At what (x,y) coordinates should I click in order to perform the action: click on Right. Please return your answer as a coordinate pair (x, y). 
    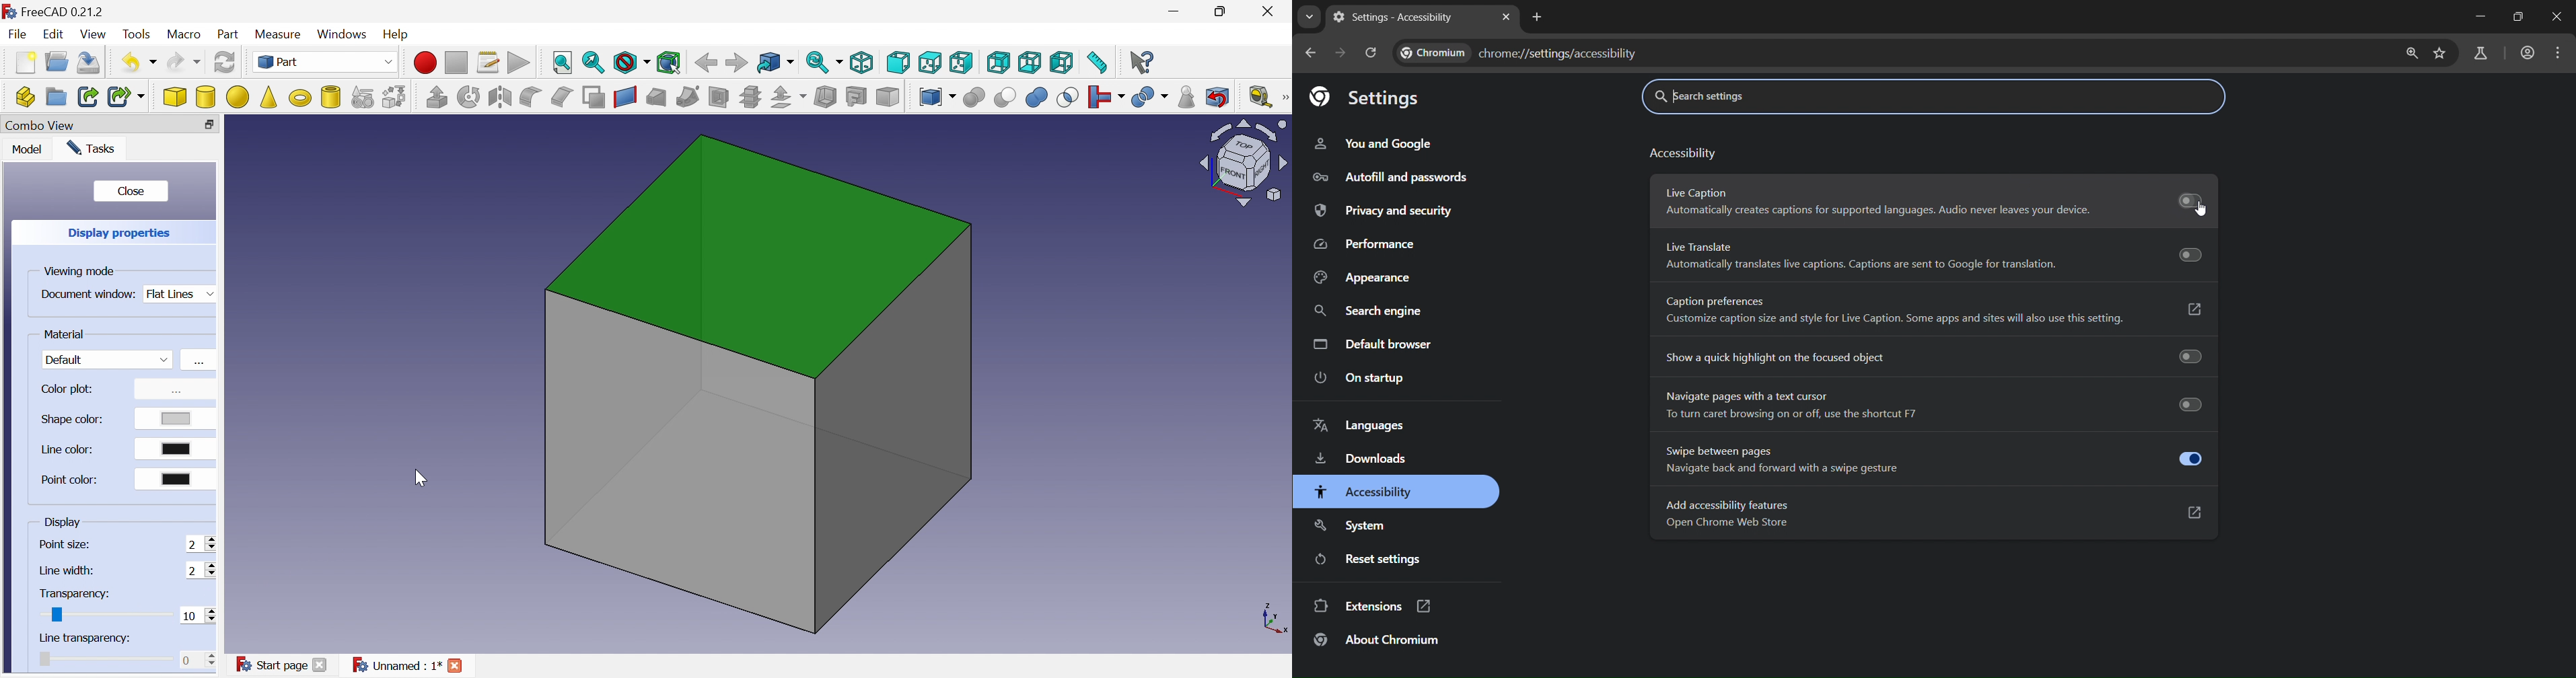
    Looking at the image, I should click on (961, 62).